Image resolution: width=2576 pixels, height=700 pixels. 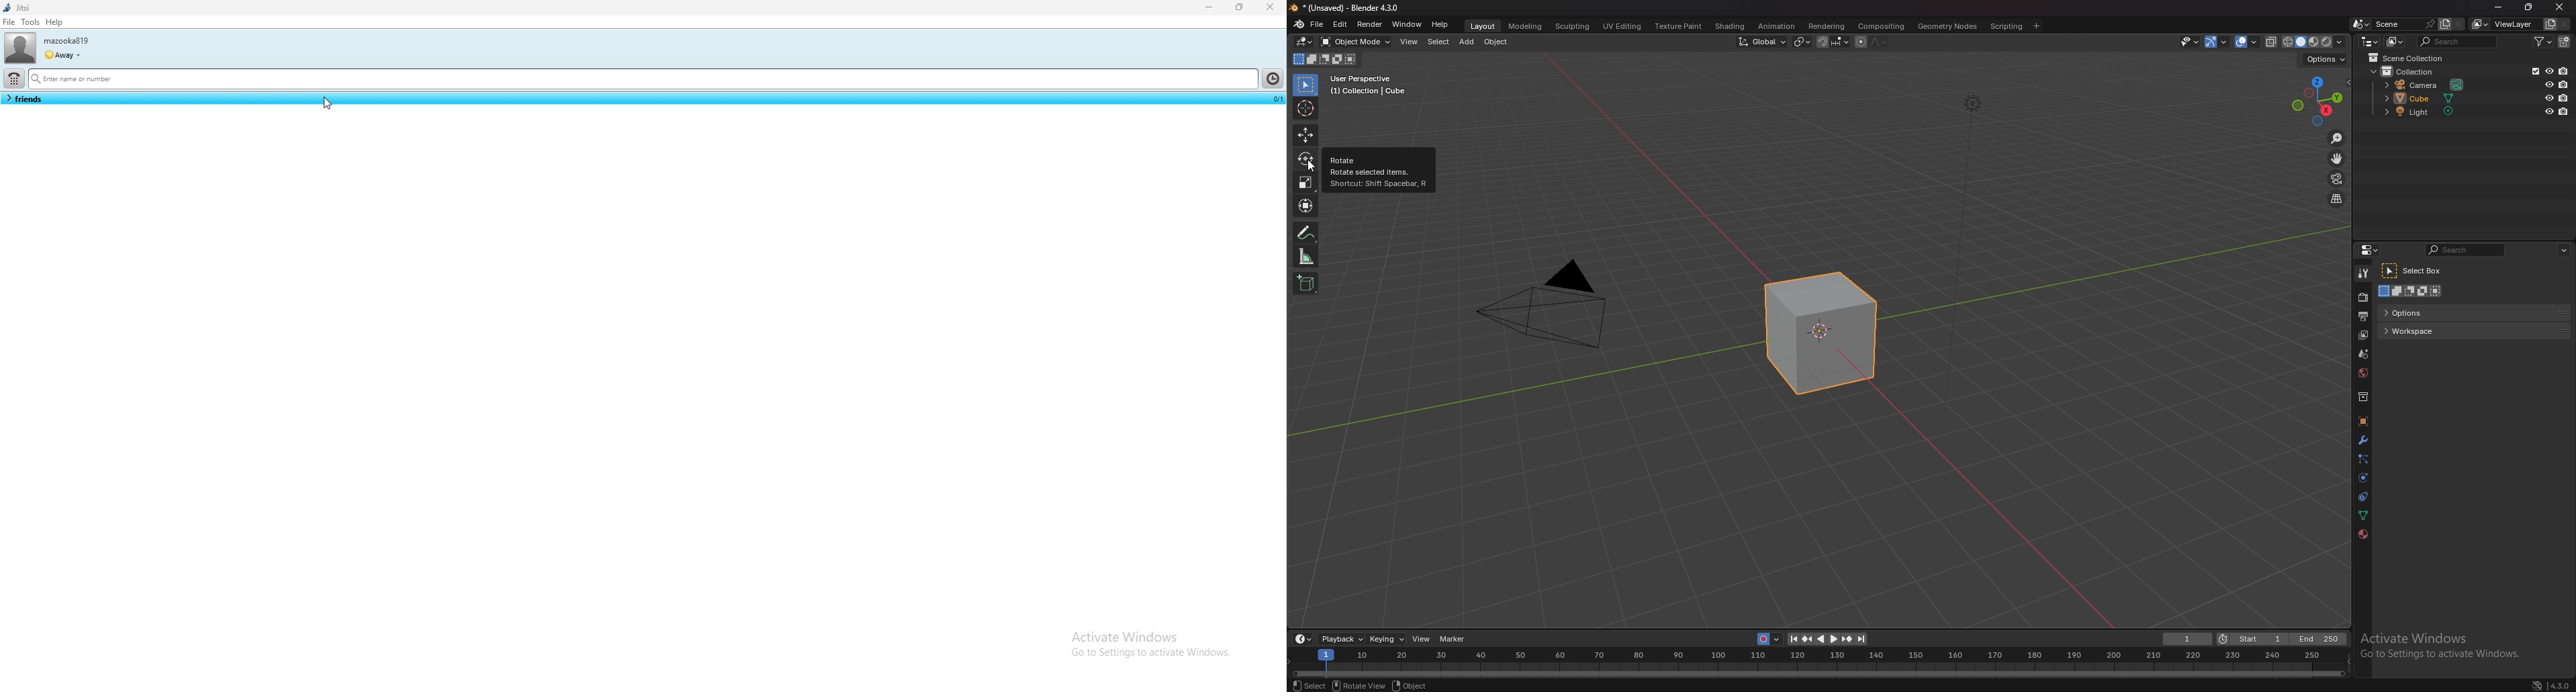 What do you see at coordinates (2409, 58) in the screenshot?
I see `scene collection` at bounding box center [2409, 58].